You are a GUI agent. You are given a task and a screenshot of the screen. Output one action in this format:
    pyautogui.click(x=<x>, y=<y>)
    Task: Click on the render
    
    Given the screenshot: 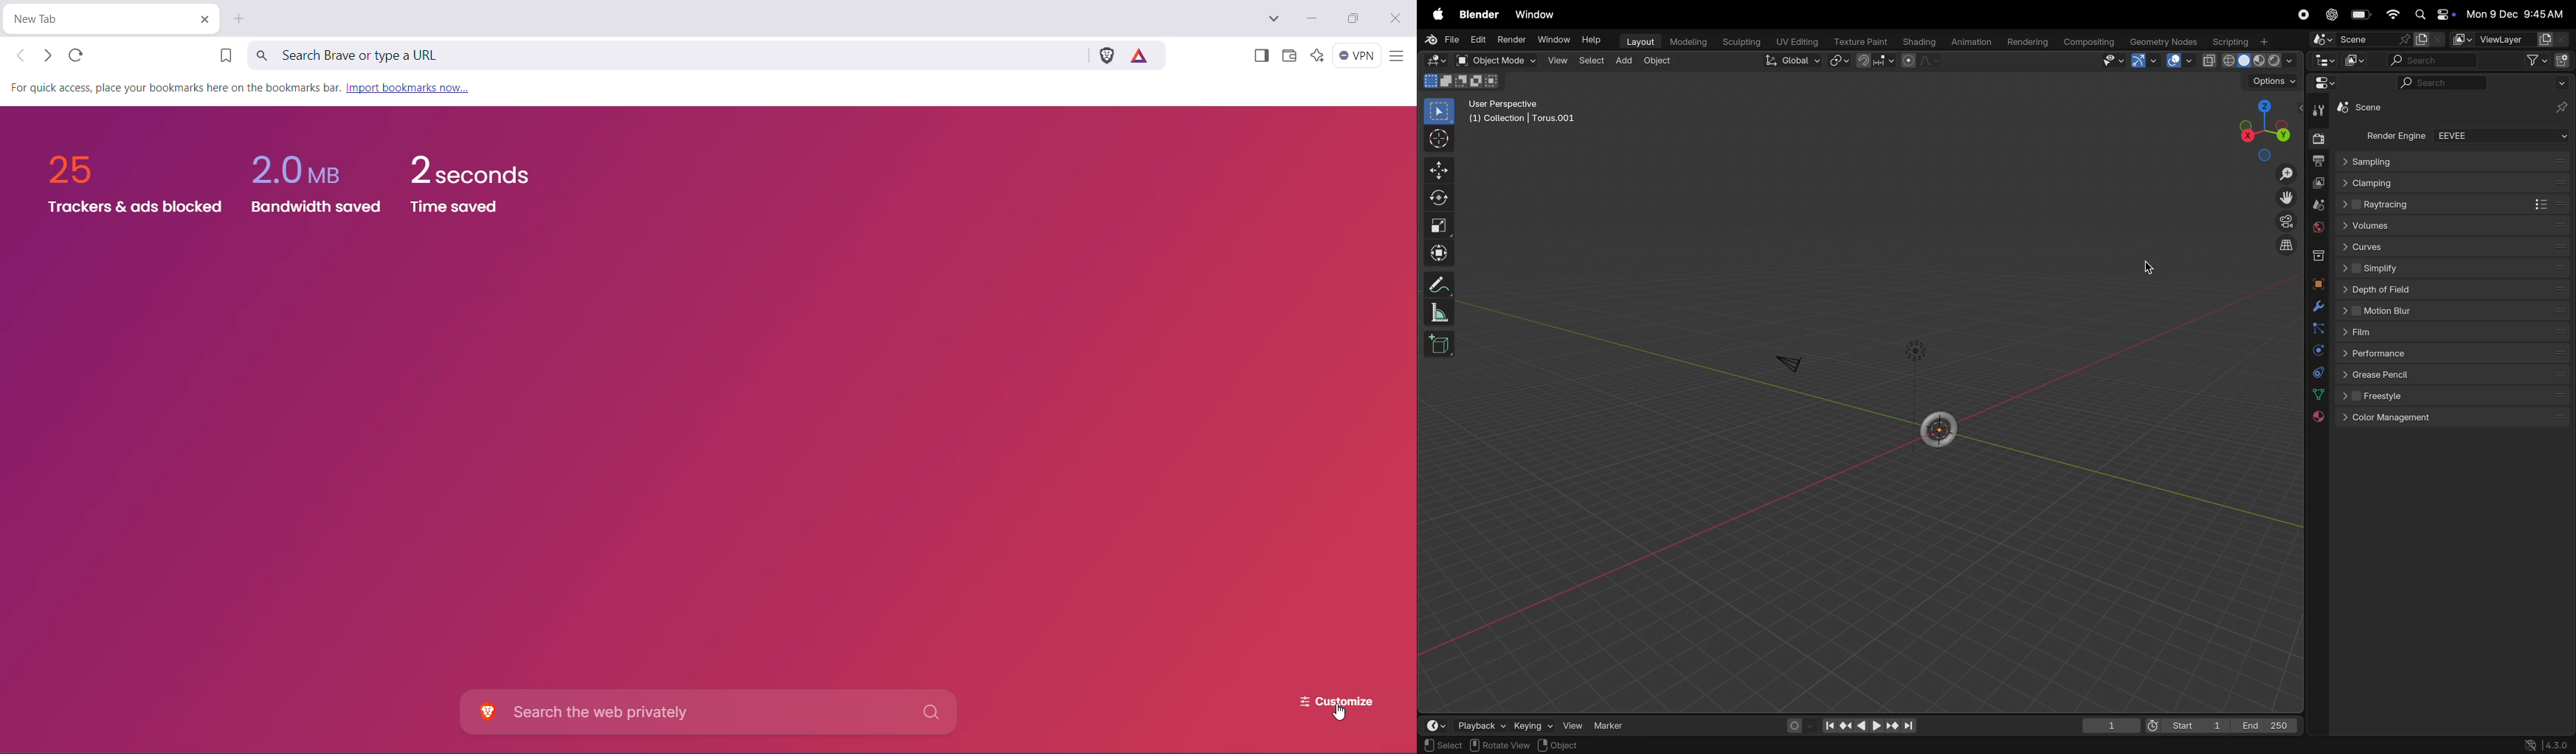 What is the action you would take?
    pyautogui.click(x=1513, y=39)
    